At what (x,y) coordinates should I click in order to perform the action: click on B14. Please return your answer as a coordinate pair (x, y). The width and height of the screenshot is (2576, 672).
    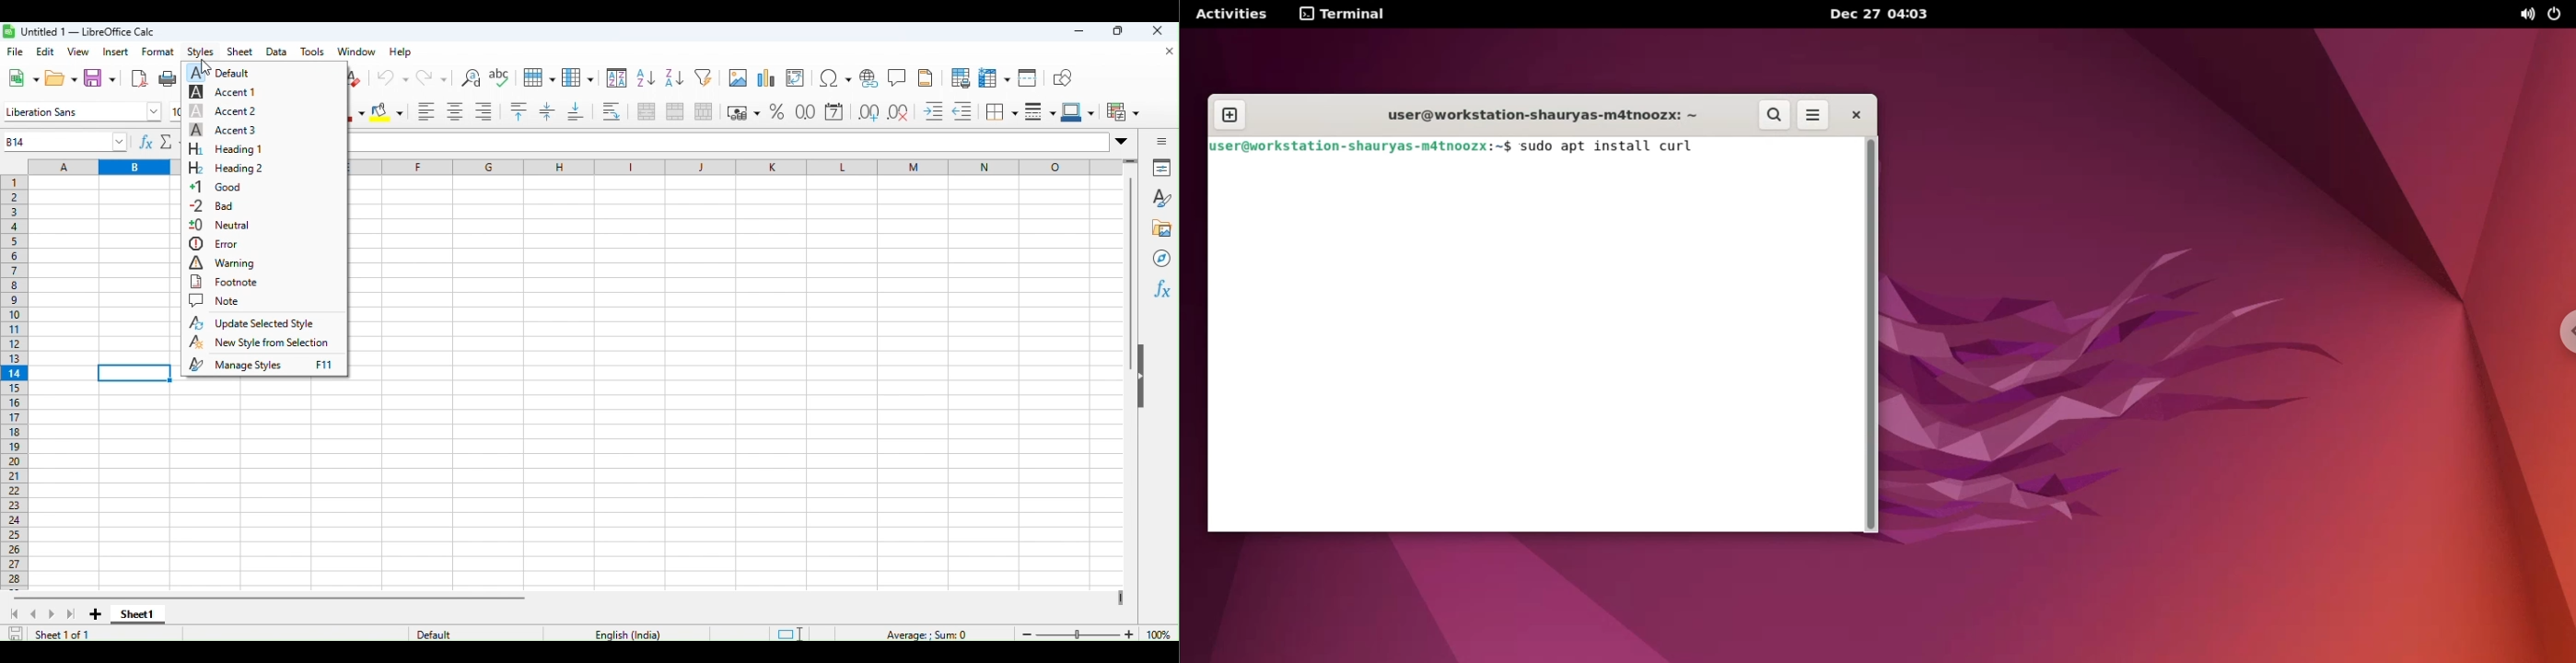
    Looking at the image, I should click on (62, 142).